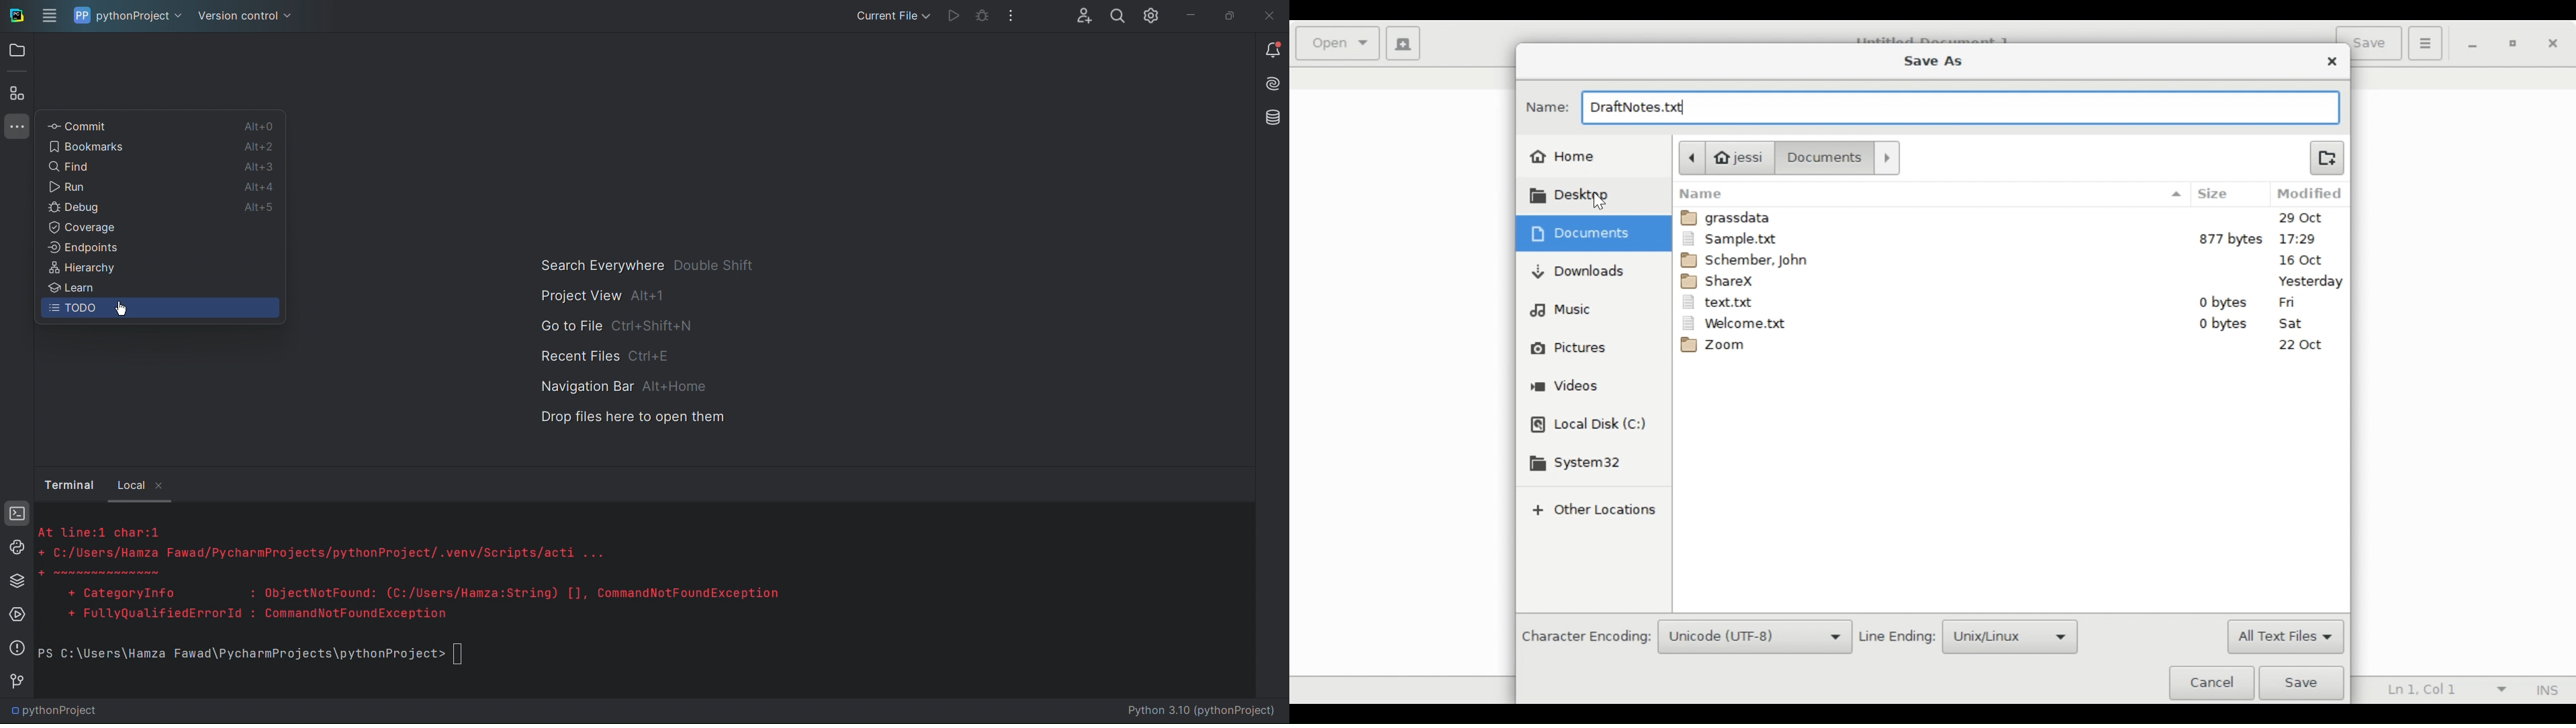 This screenshot has height=728, width=2576. What do you see at coordinates (13, 680) in the screenshot?
I see `Version Control` at bounding box center [13, 680].